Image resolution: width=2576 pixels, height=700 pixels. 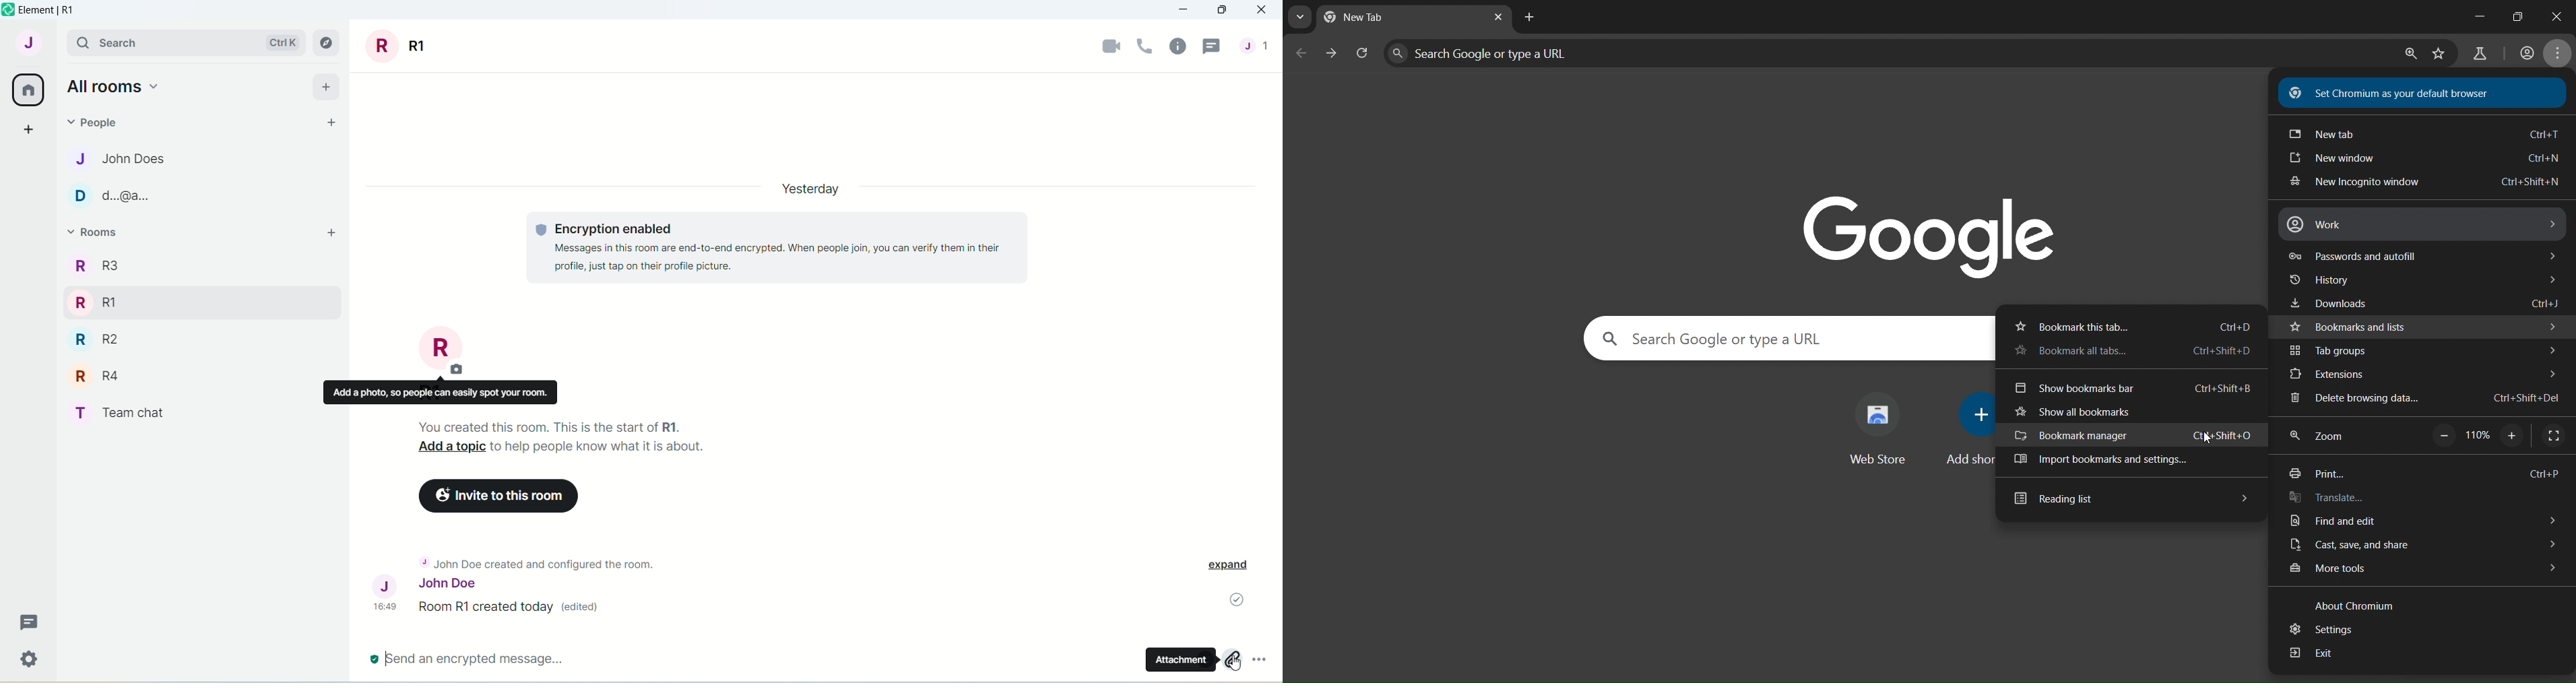 What do you see at coordinates (1106, 49) in the screenshot?
I see `video call` at bounding box center [1106, 49].